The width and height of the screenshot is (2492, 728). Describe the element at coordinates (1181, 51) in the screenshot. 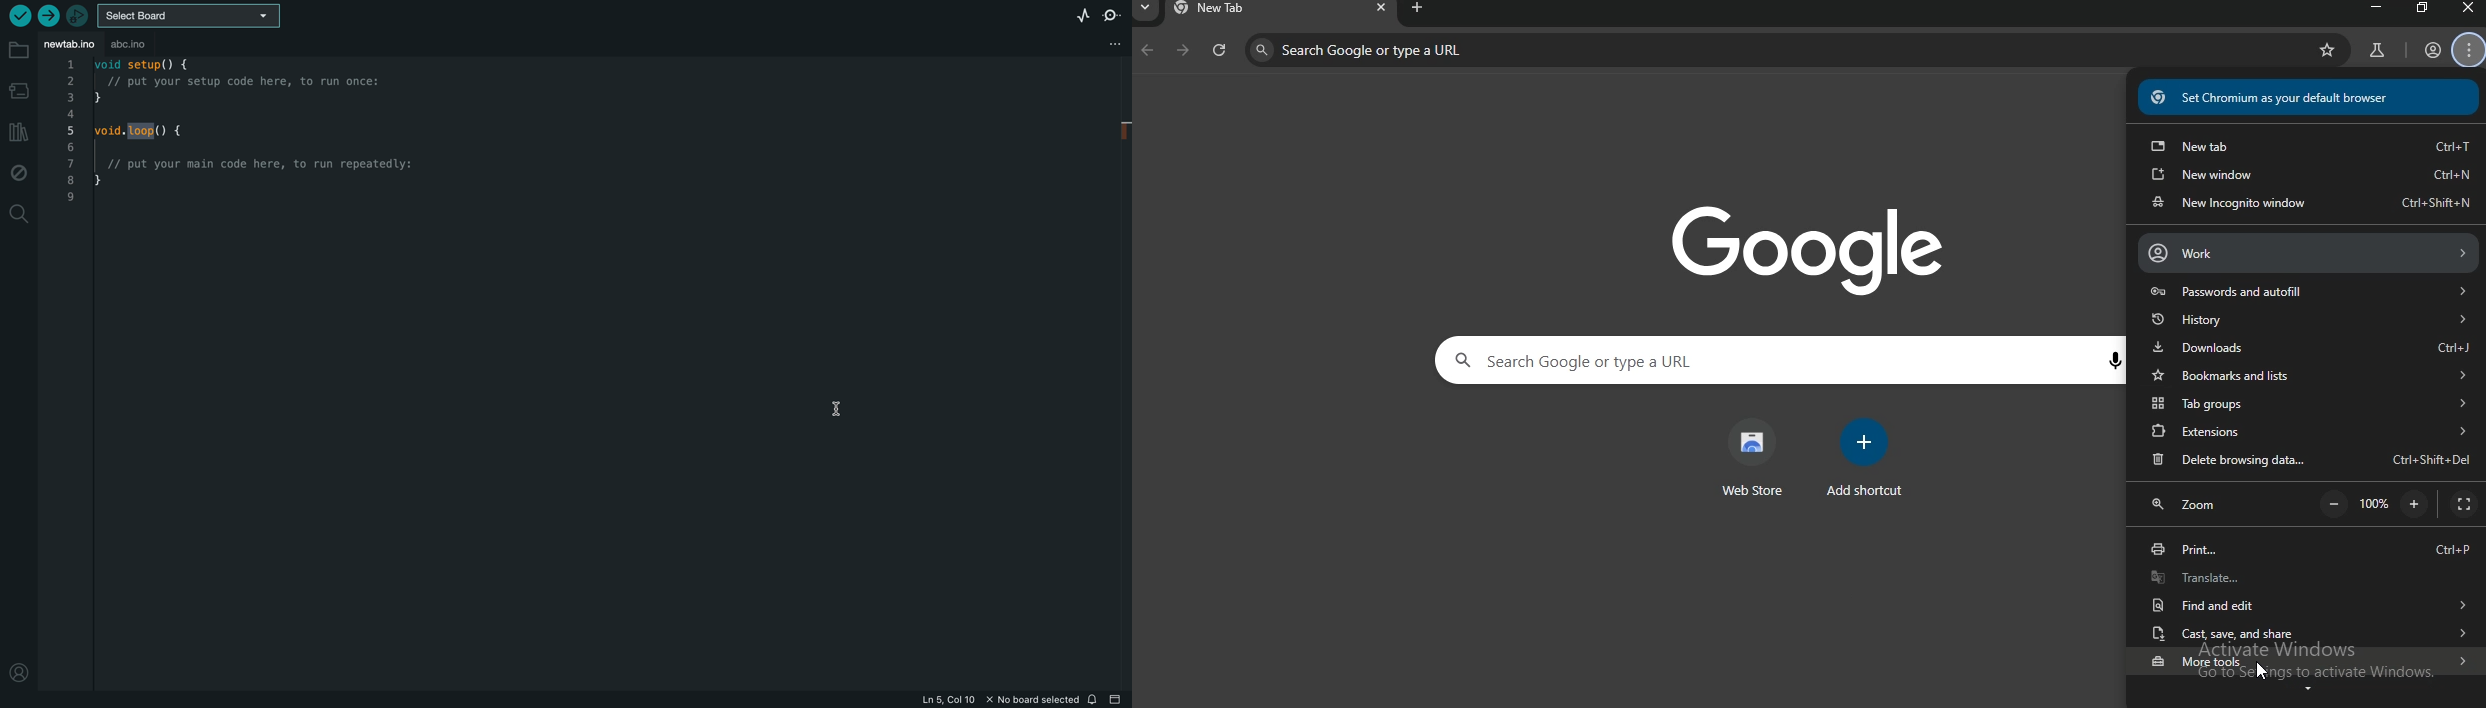

I see `forward` at that location.